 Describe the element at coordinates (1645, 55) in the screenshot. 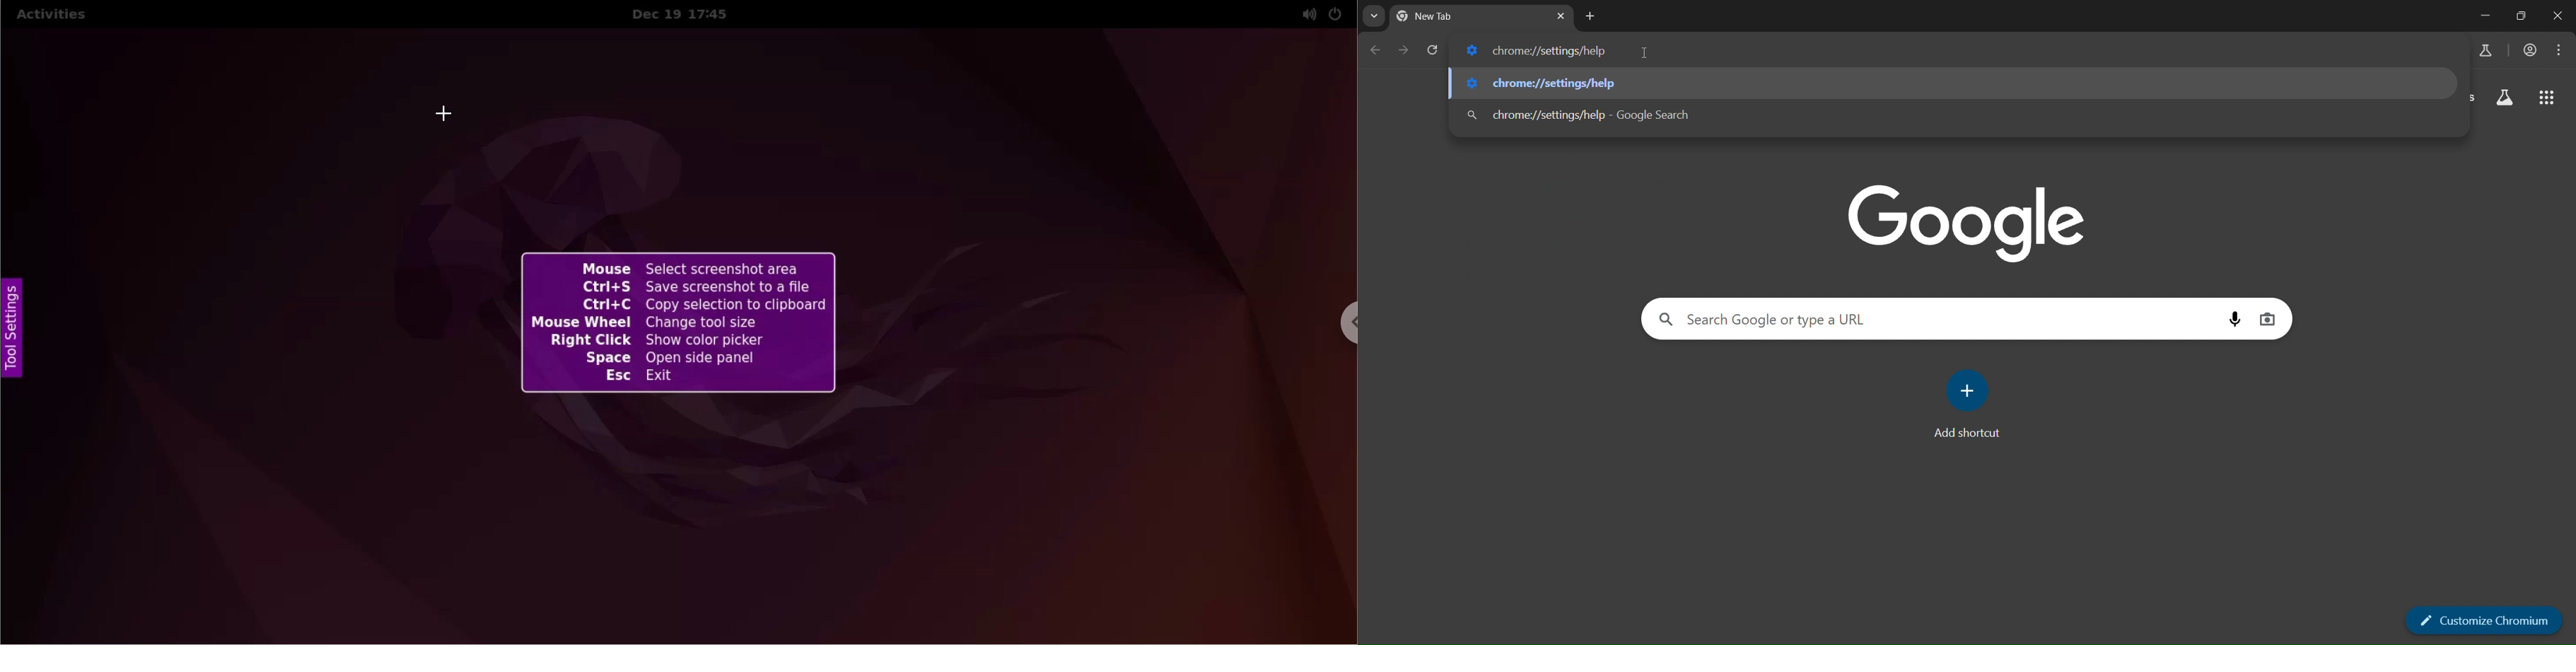

I see `cursor` at that location.